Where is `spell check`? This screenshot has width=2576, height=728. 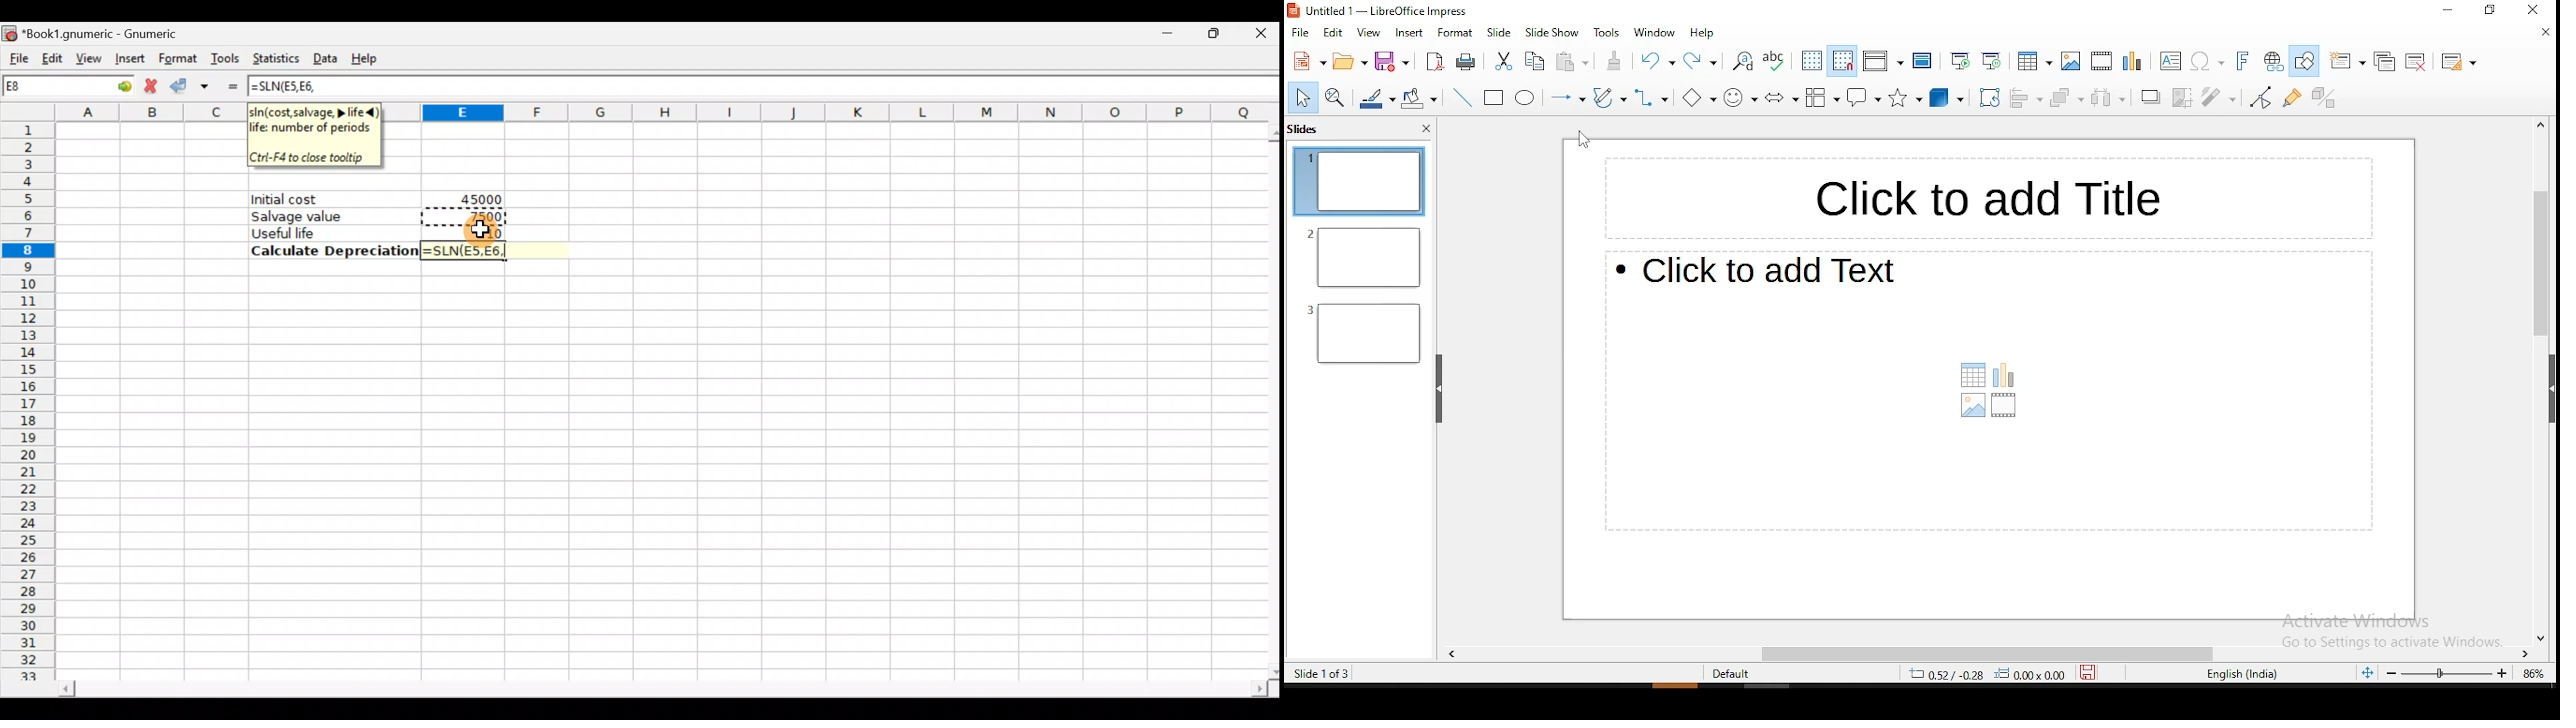 spell check is located at coordinates (1778, 63).